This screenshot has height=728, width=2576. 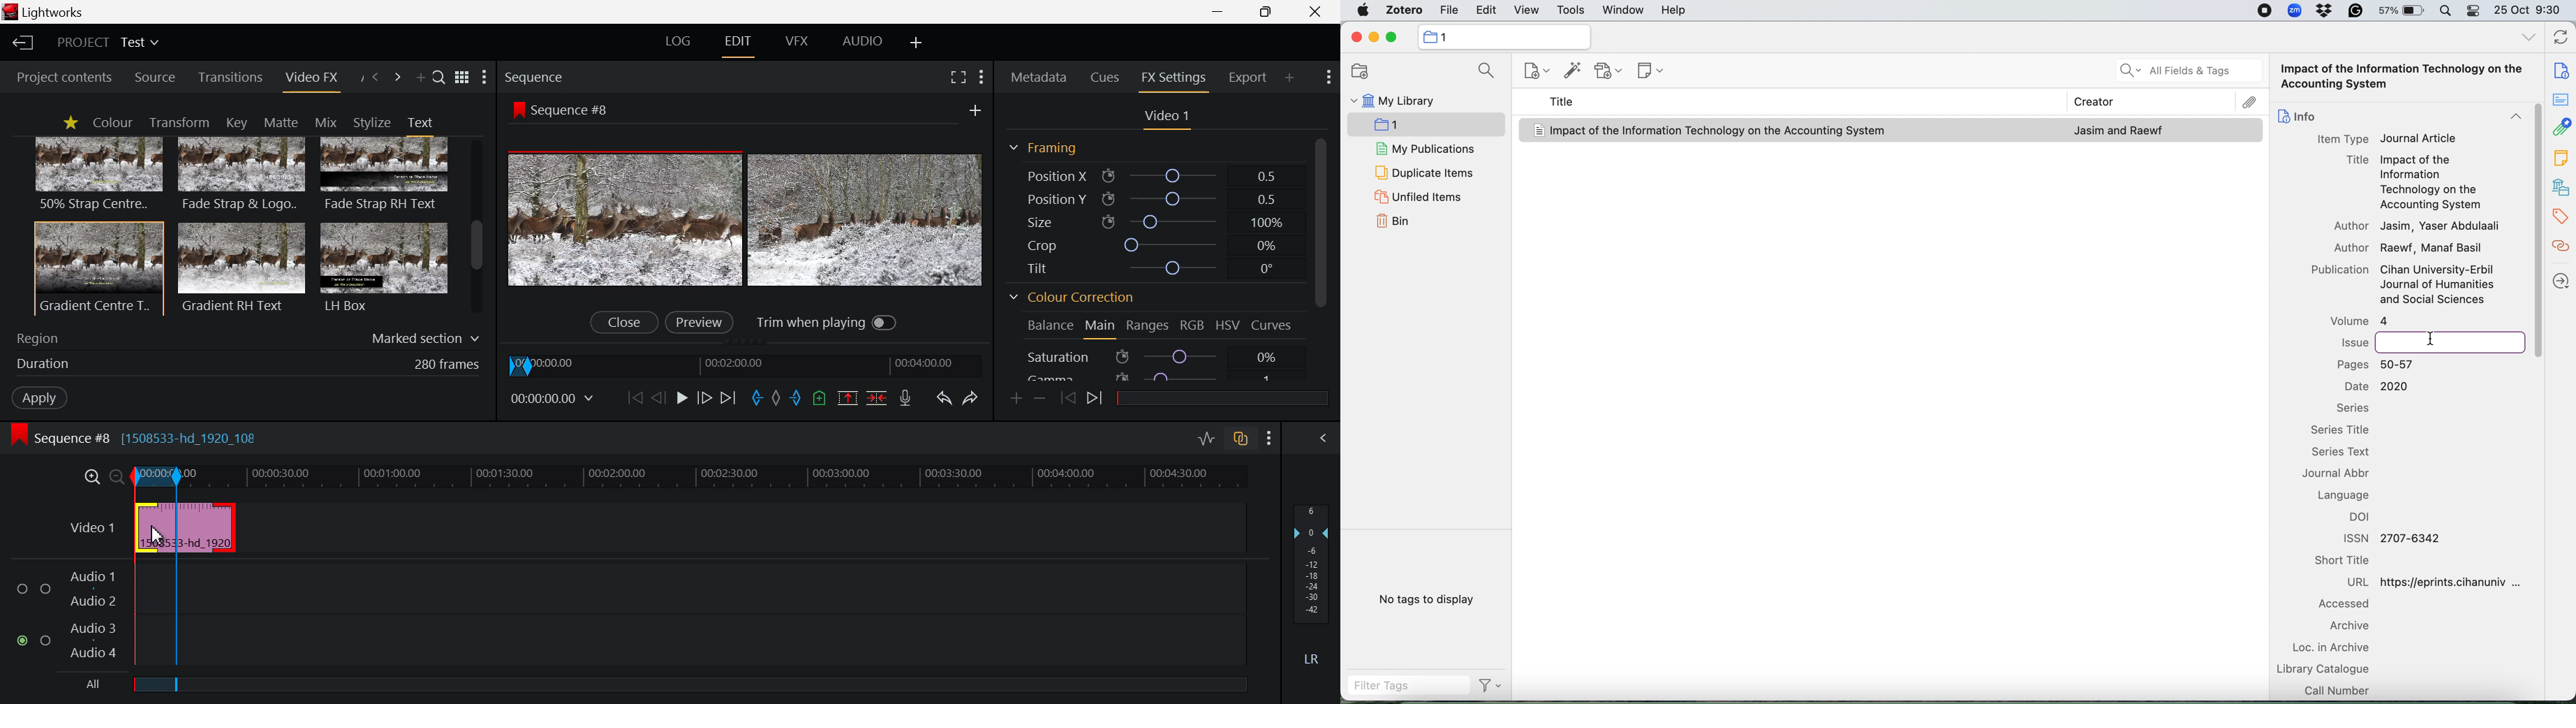 I want to click on new item, so click(x=1536, y=71).